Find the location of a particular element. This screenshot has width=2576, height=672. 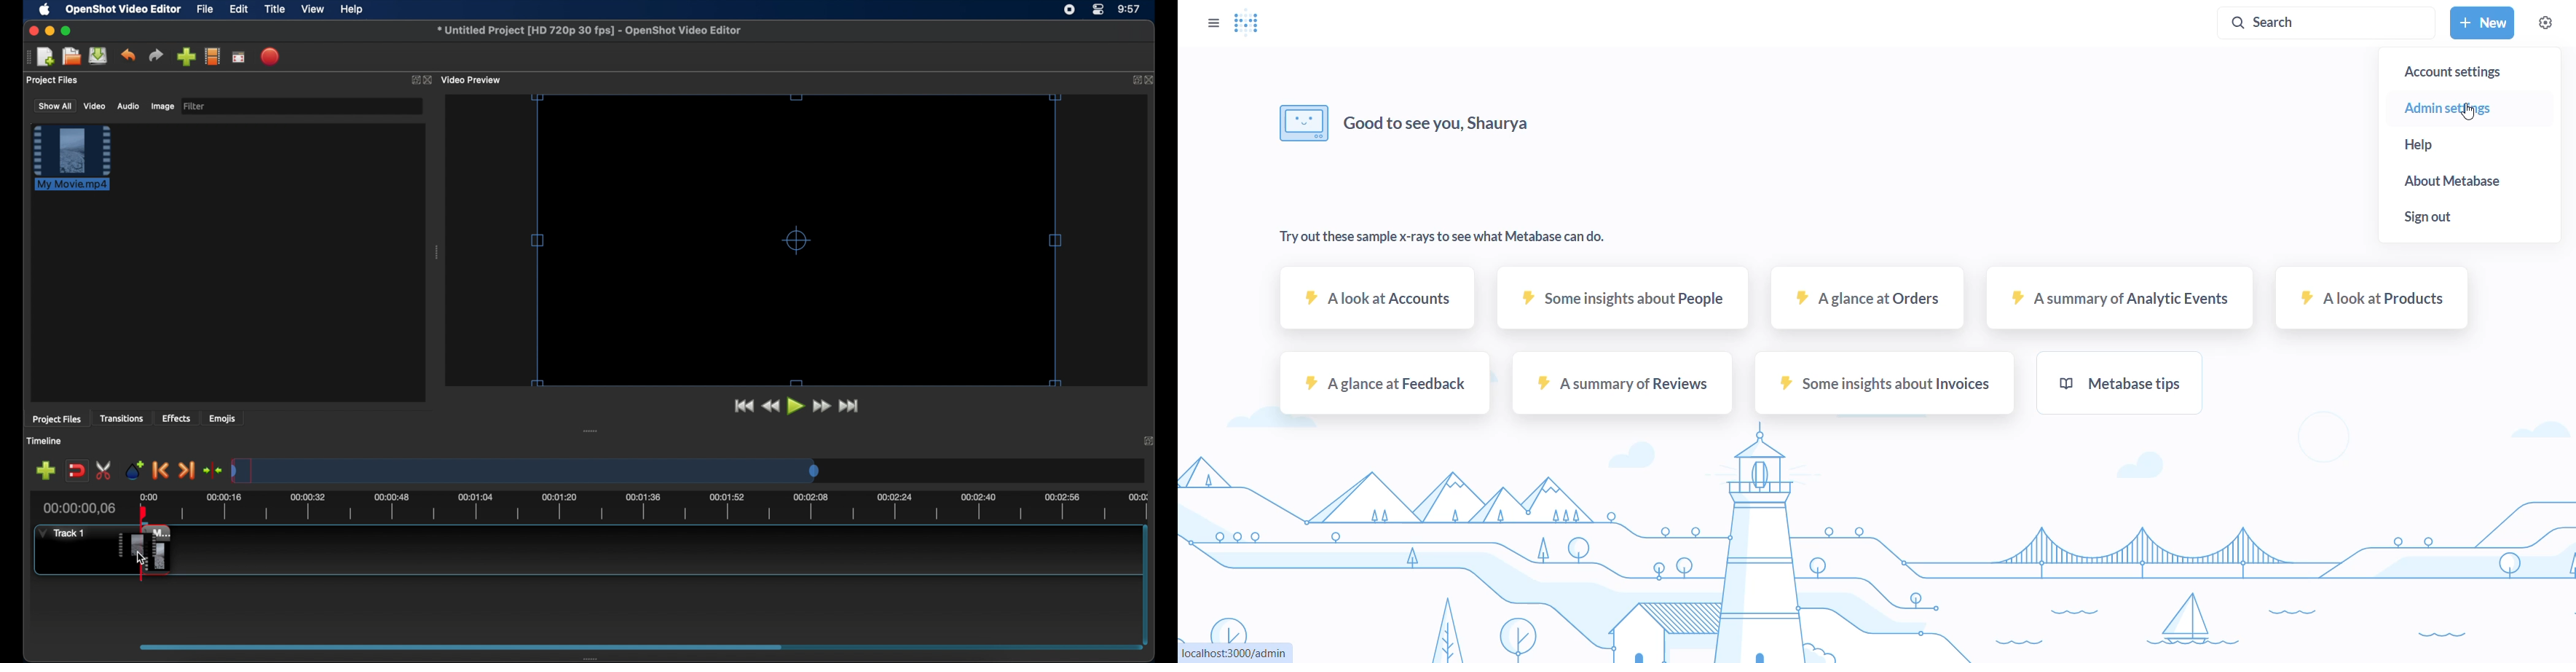

new project is located at coordinates (47, 57).